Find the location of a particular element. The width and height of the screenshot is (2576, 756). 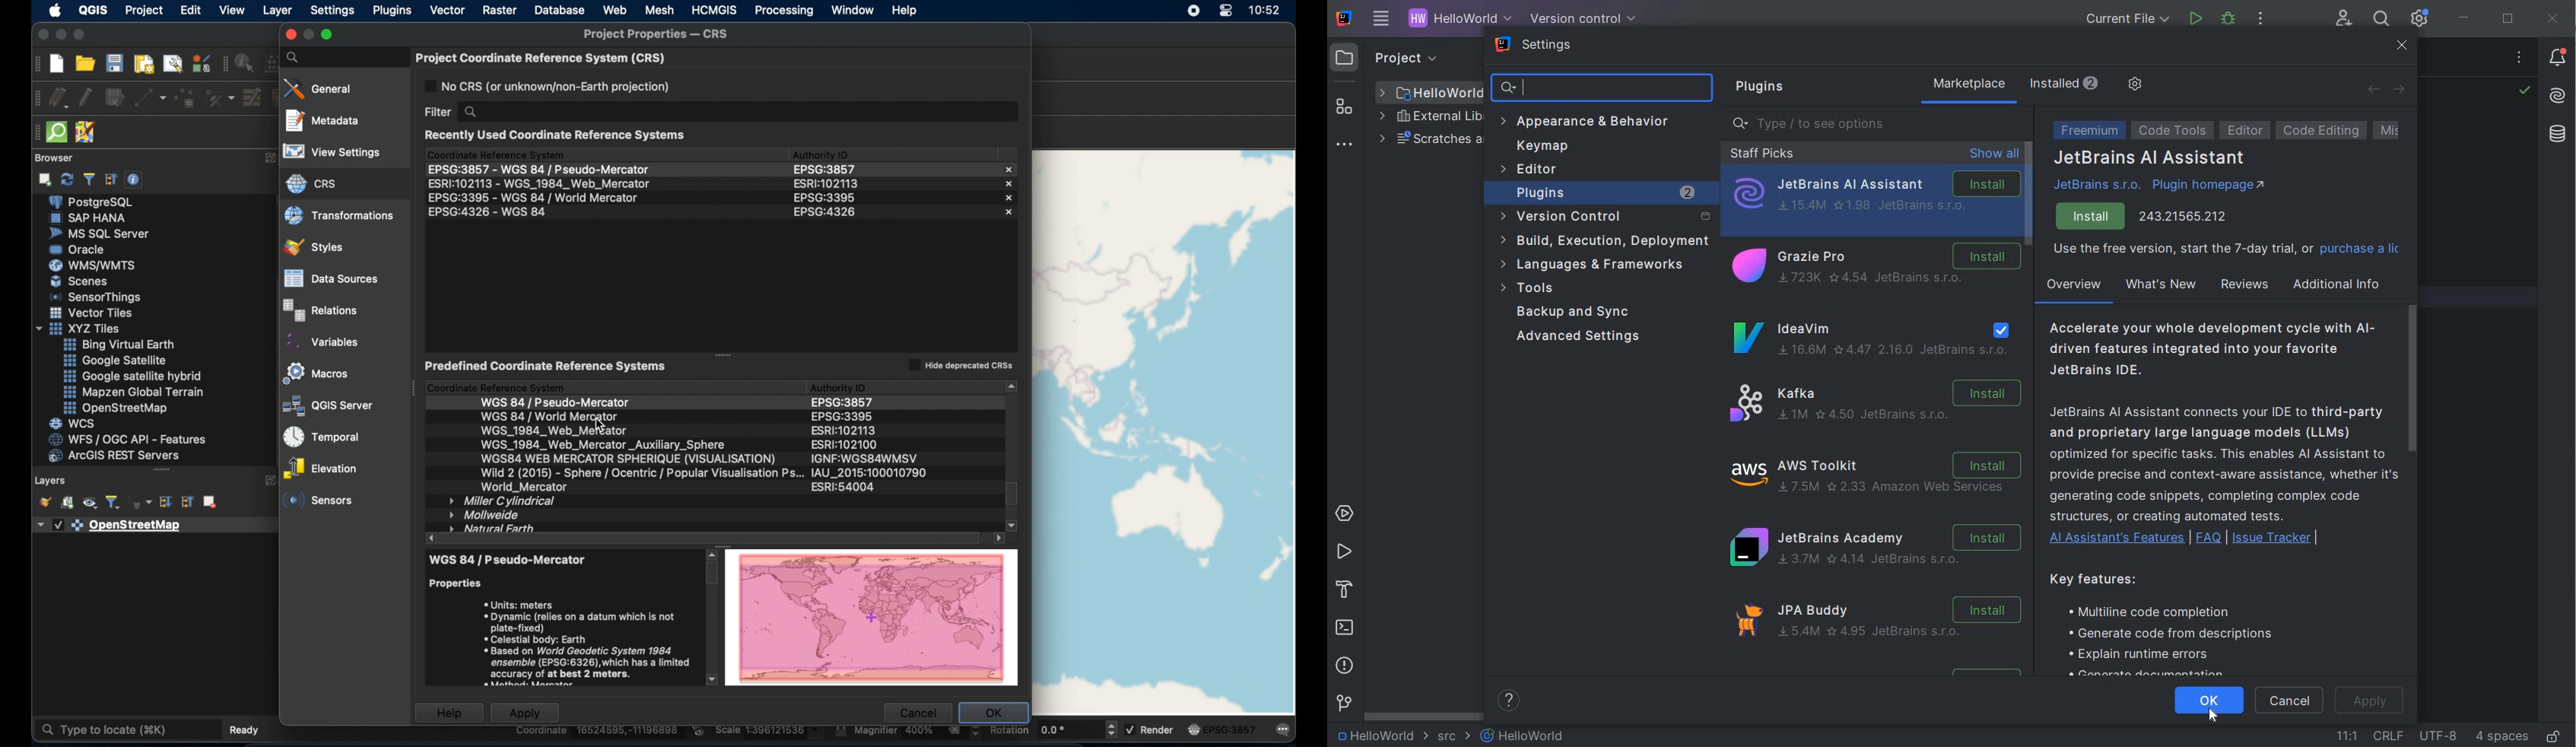

save layer edits is located at coordinates (115, 100).